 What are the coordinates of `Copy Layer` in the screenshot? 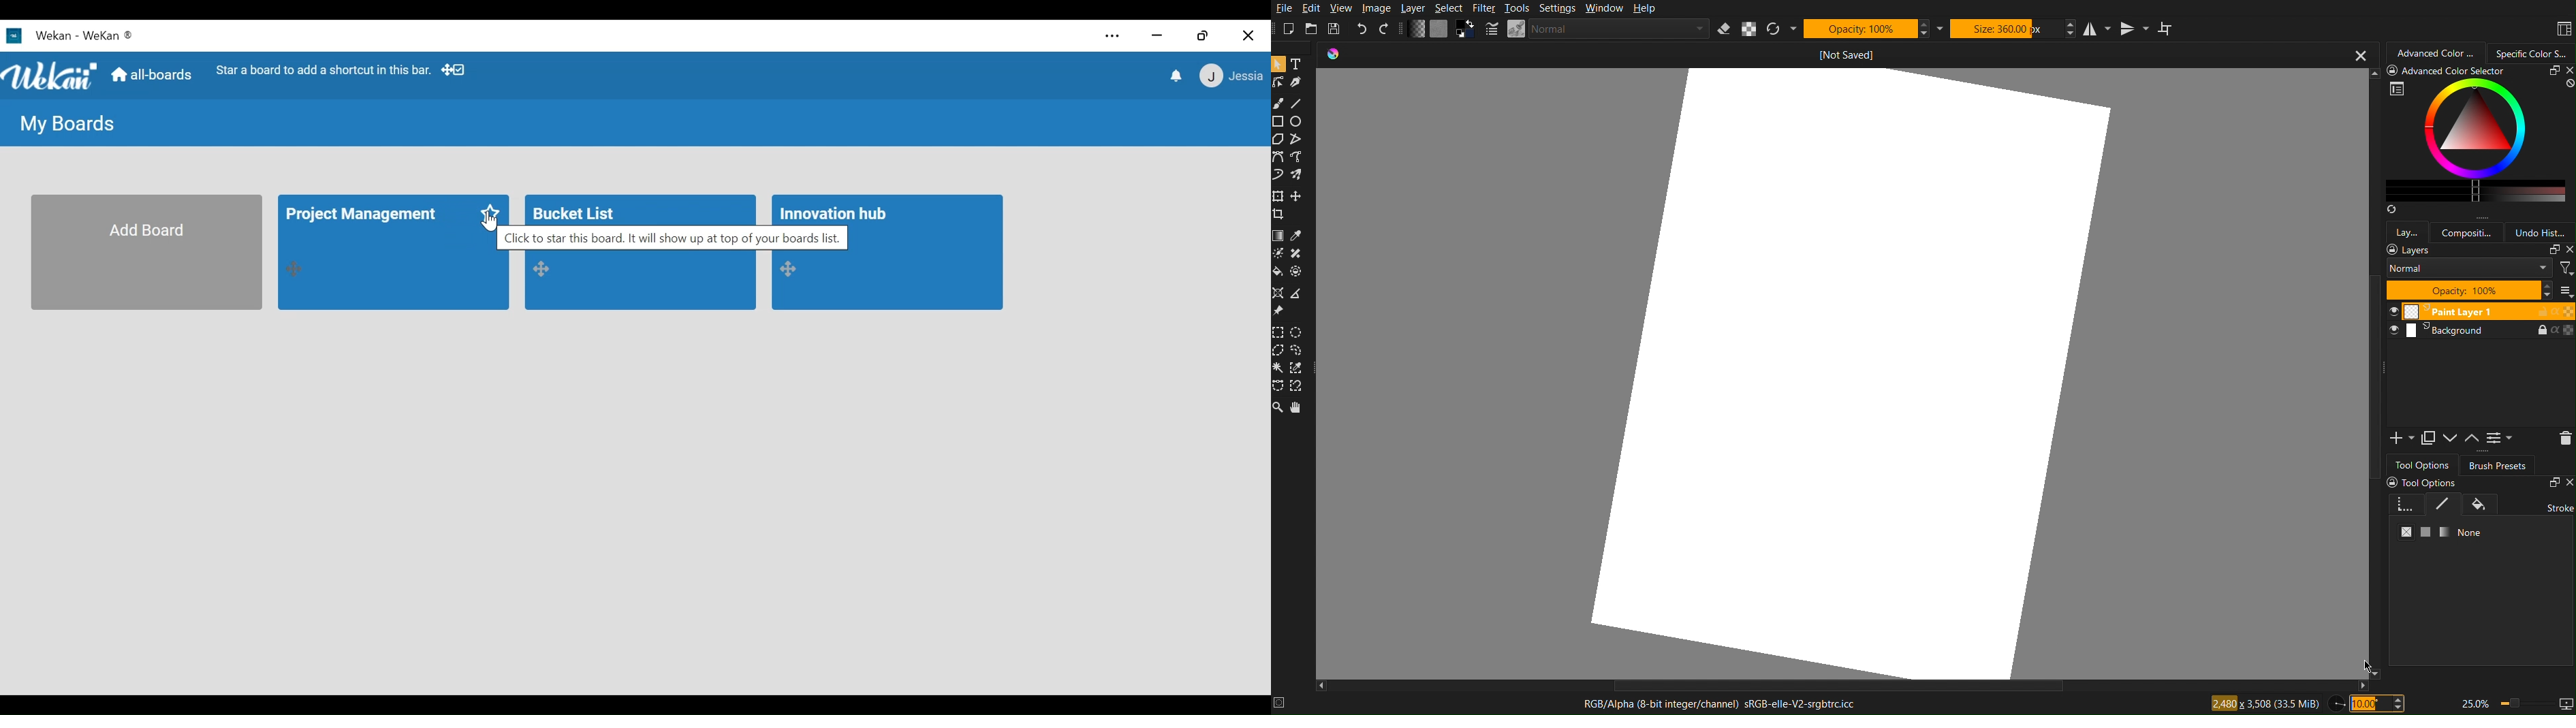 It's located at (2428, 439).